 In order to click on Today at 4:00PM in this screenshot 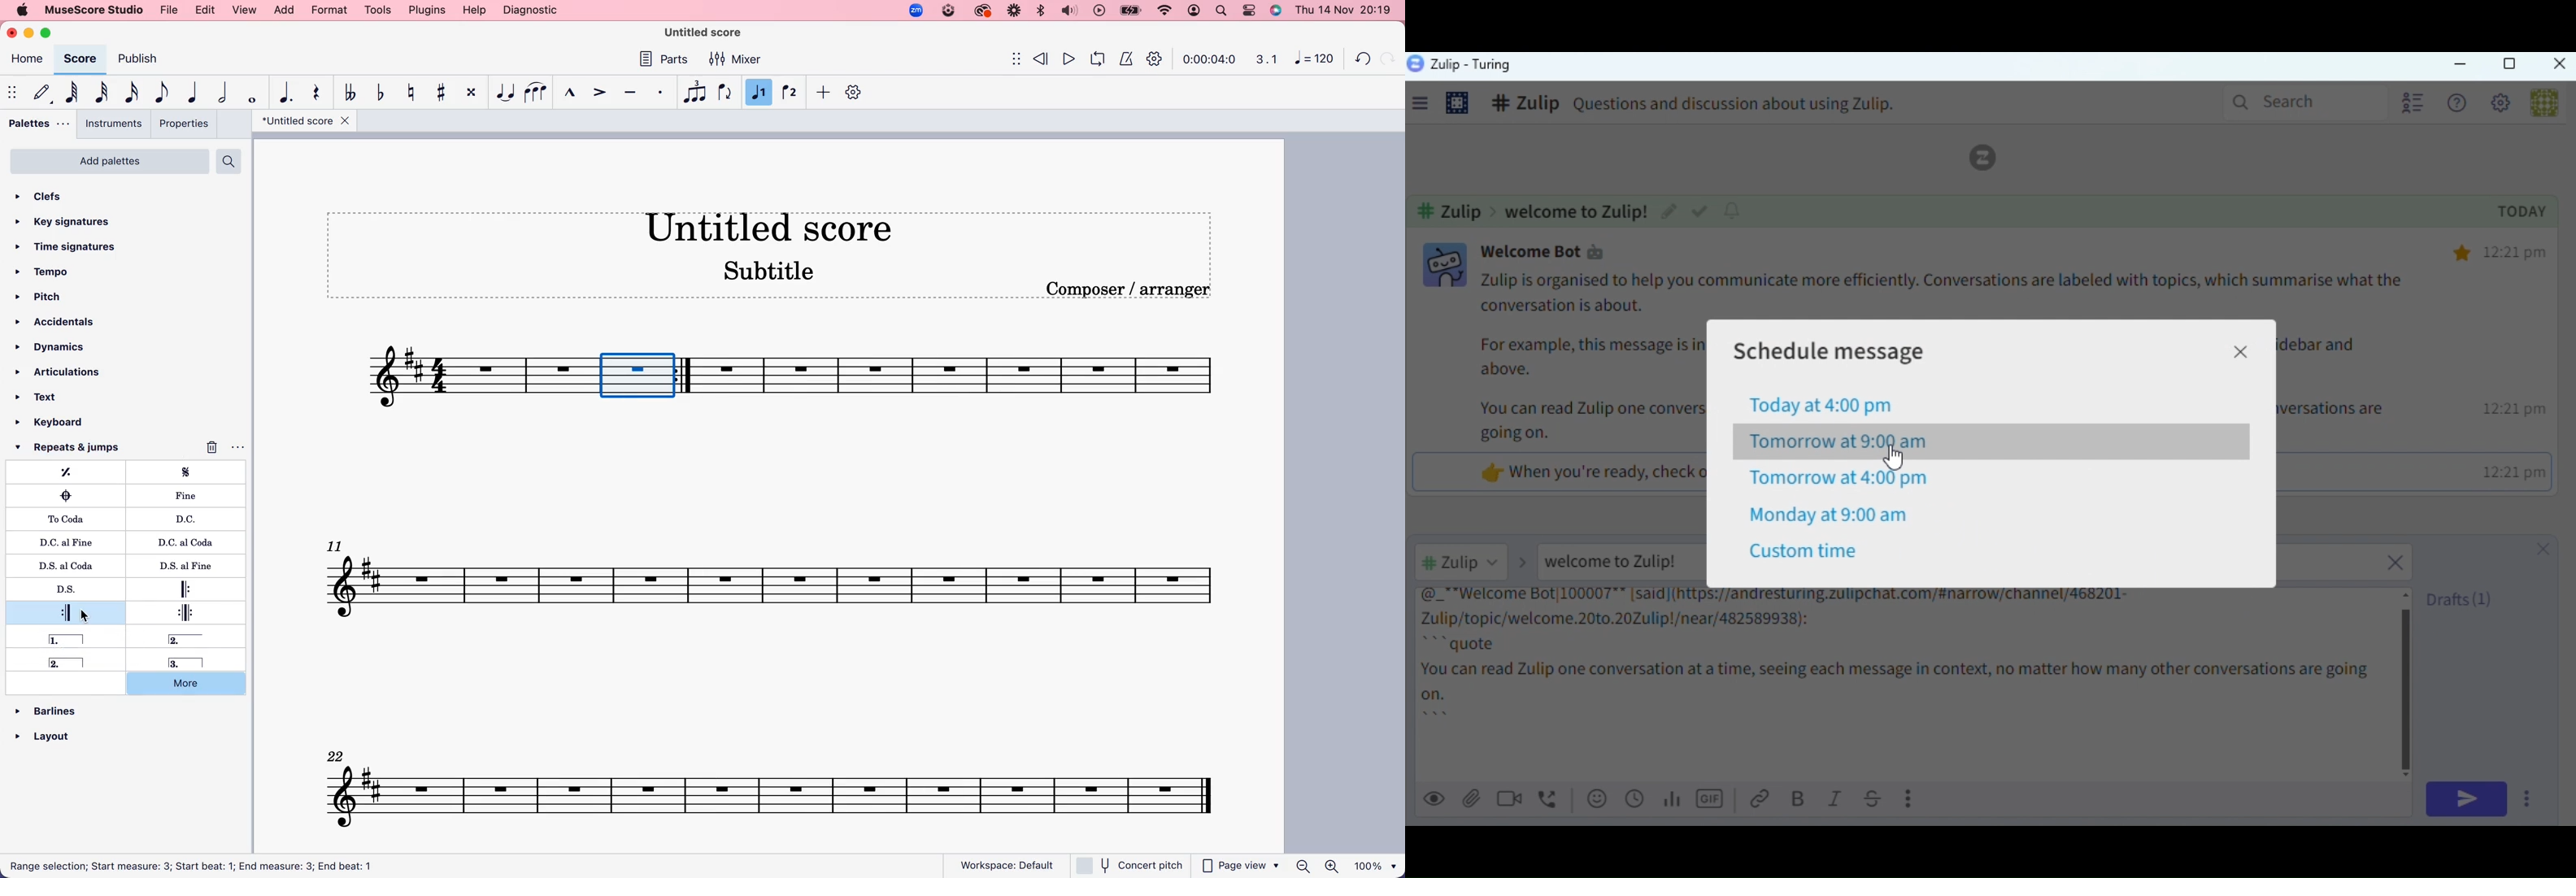, I will do `click(1824, 406)`.